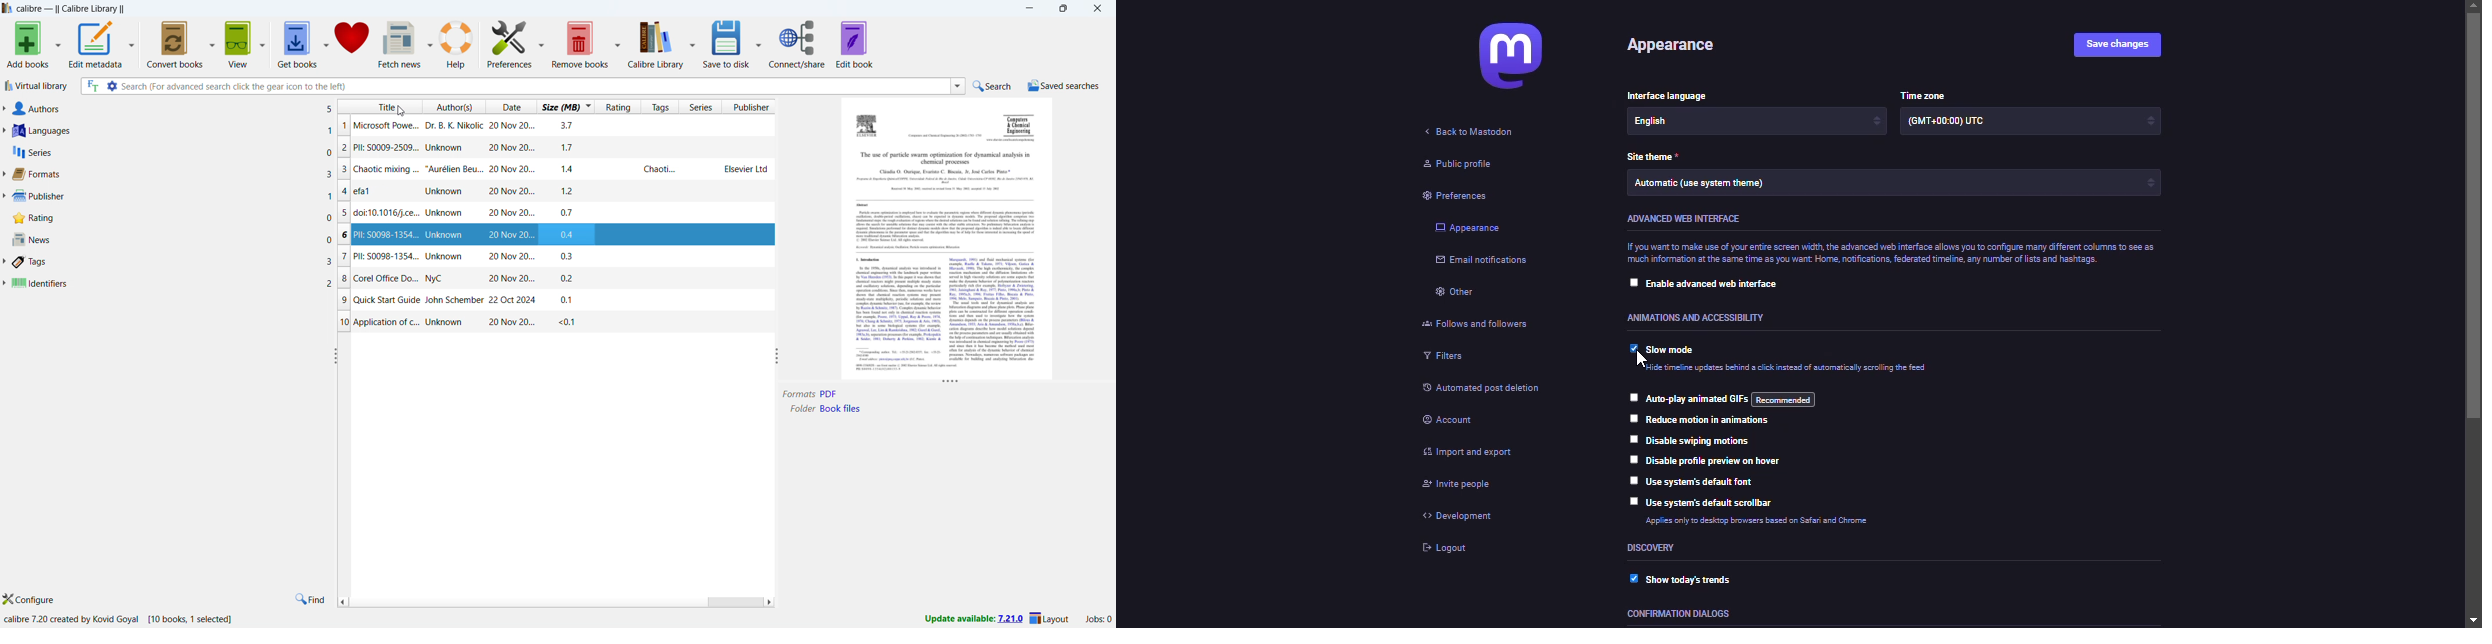  I want to click on Selected: click to select, so click(1631, 349).